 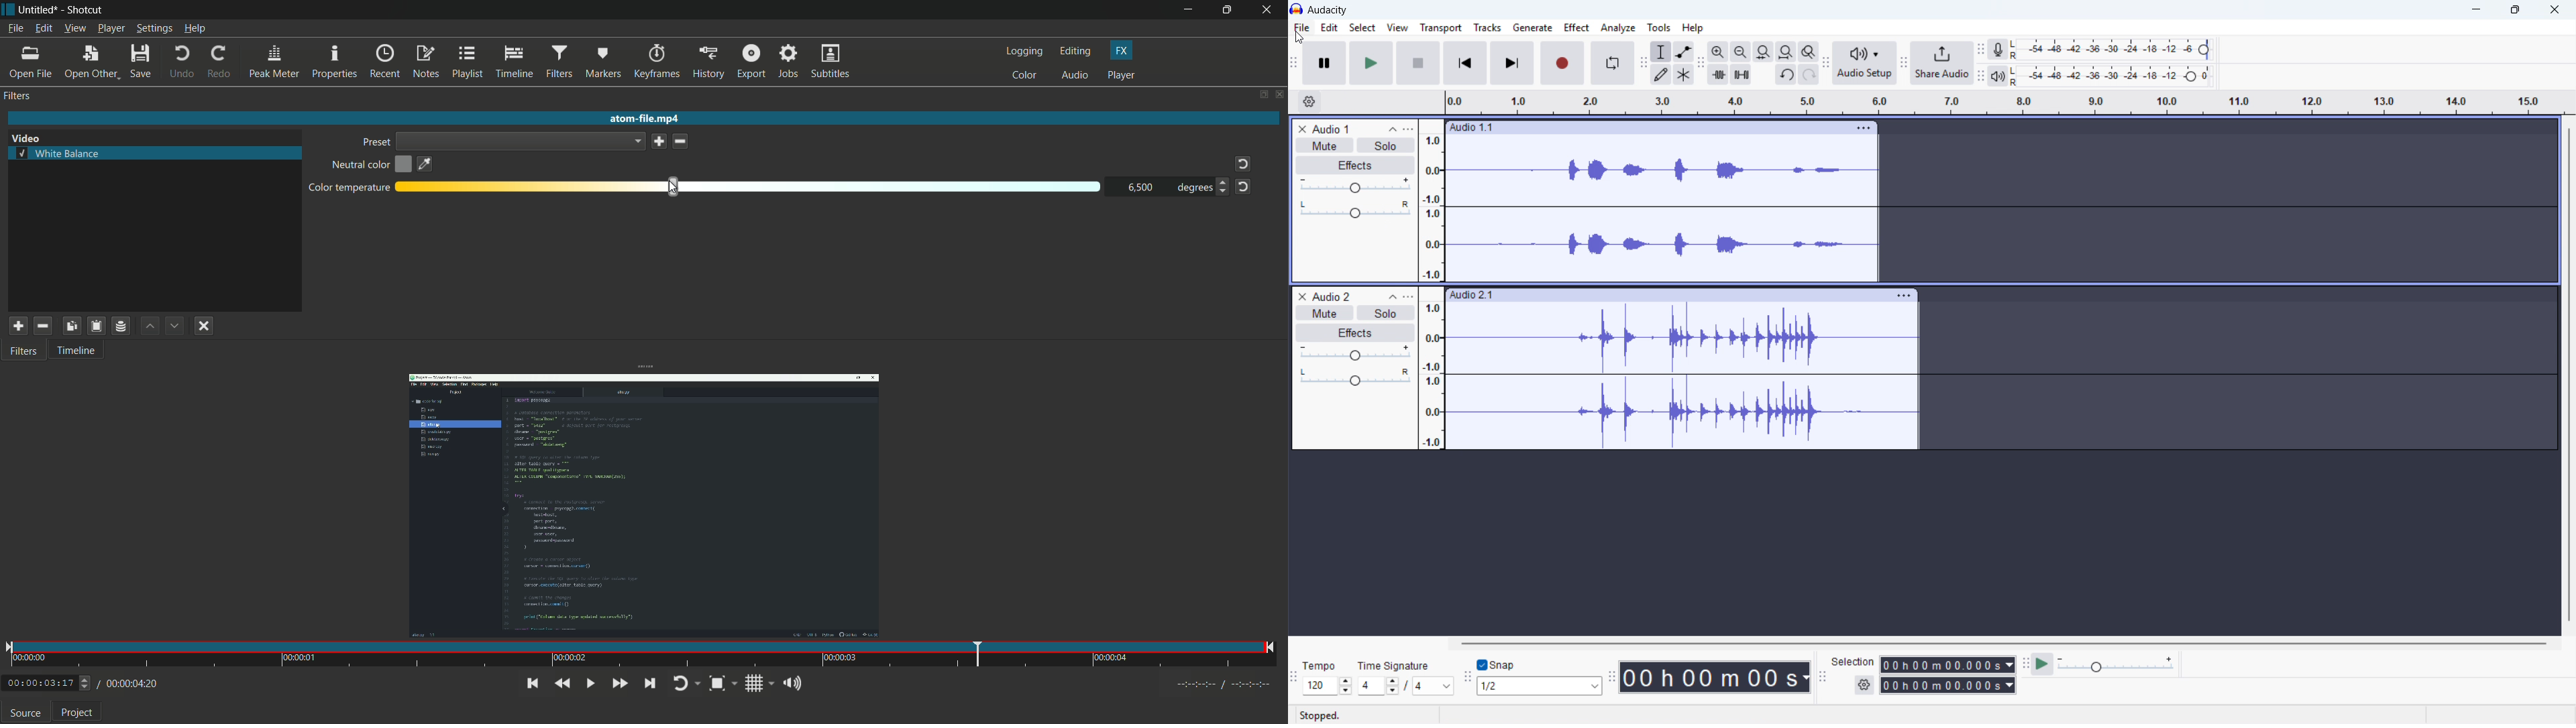 I want to click on keyframes, so click(x=657, y=61).